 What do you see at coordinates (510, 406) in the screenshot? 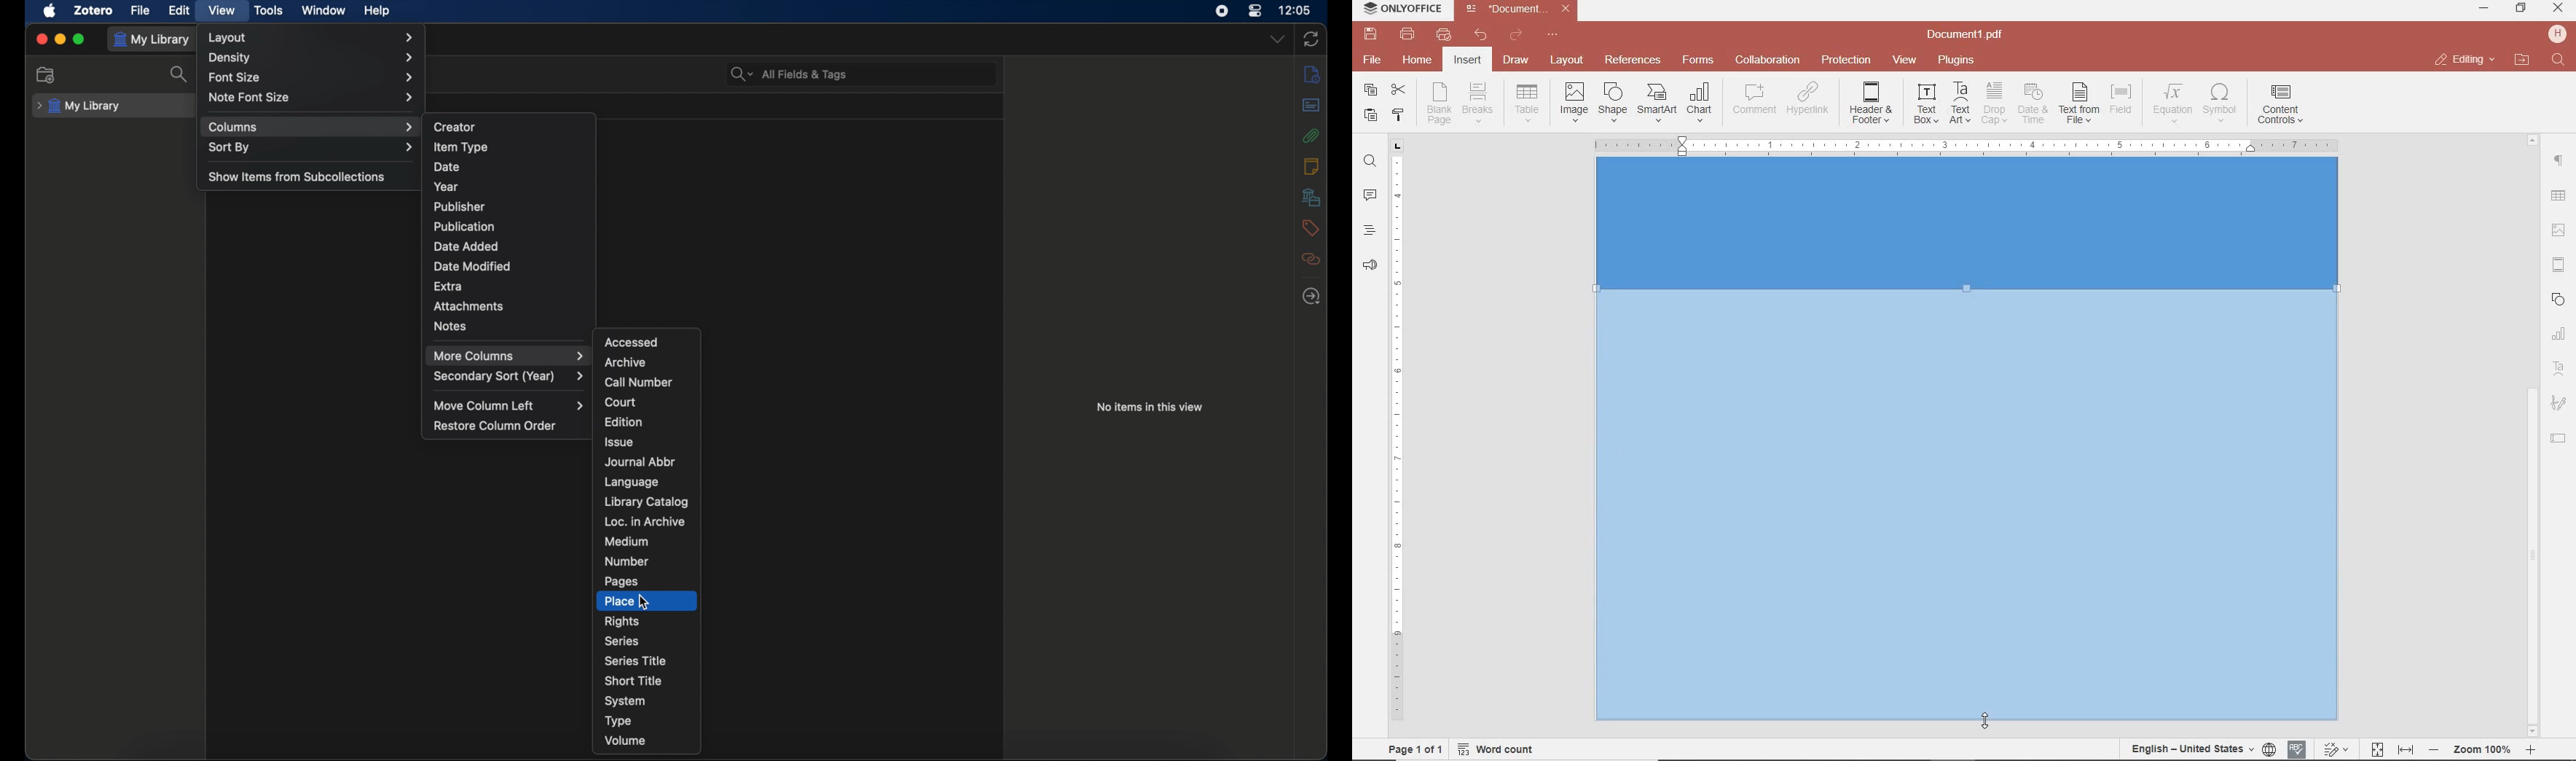
I see `move column left` at bounding box center [510, 406].